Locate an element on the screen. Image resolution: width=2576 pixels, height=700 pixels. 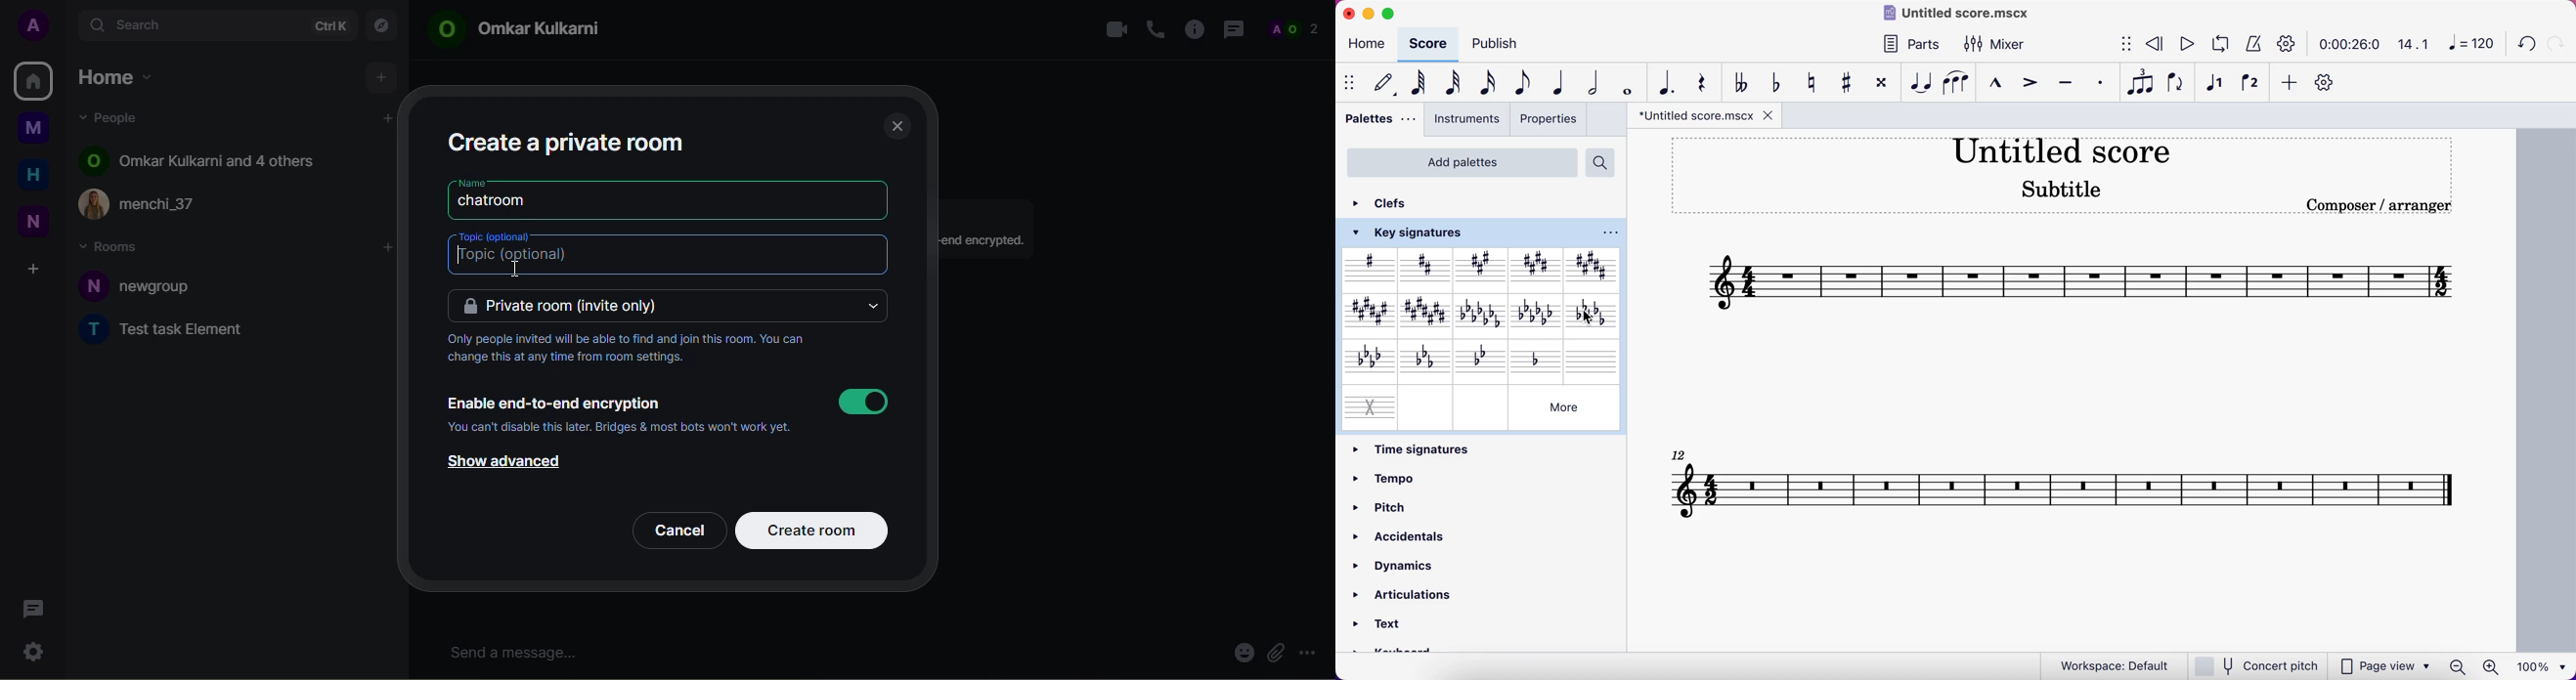
toggle flat is located at coordinates (1778, 84).